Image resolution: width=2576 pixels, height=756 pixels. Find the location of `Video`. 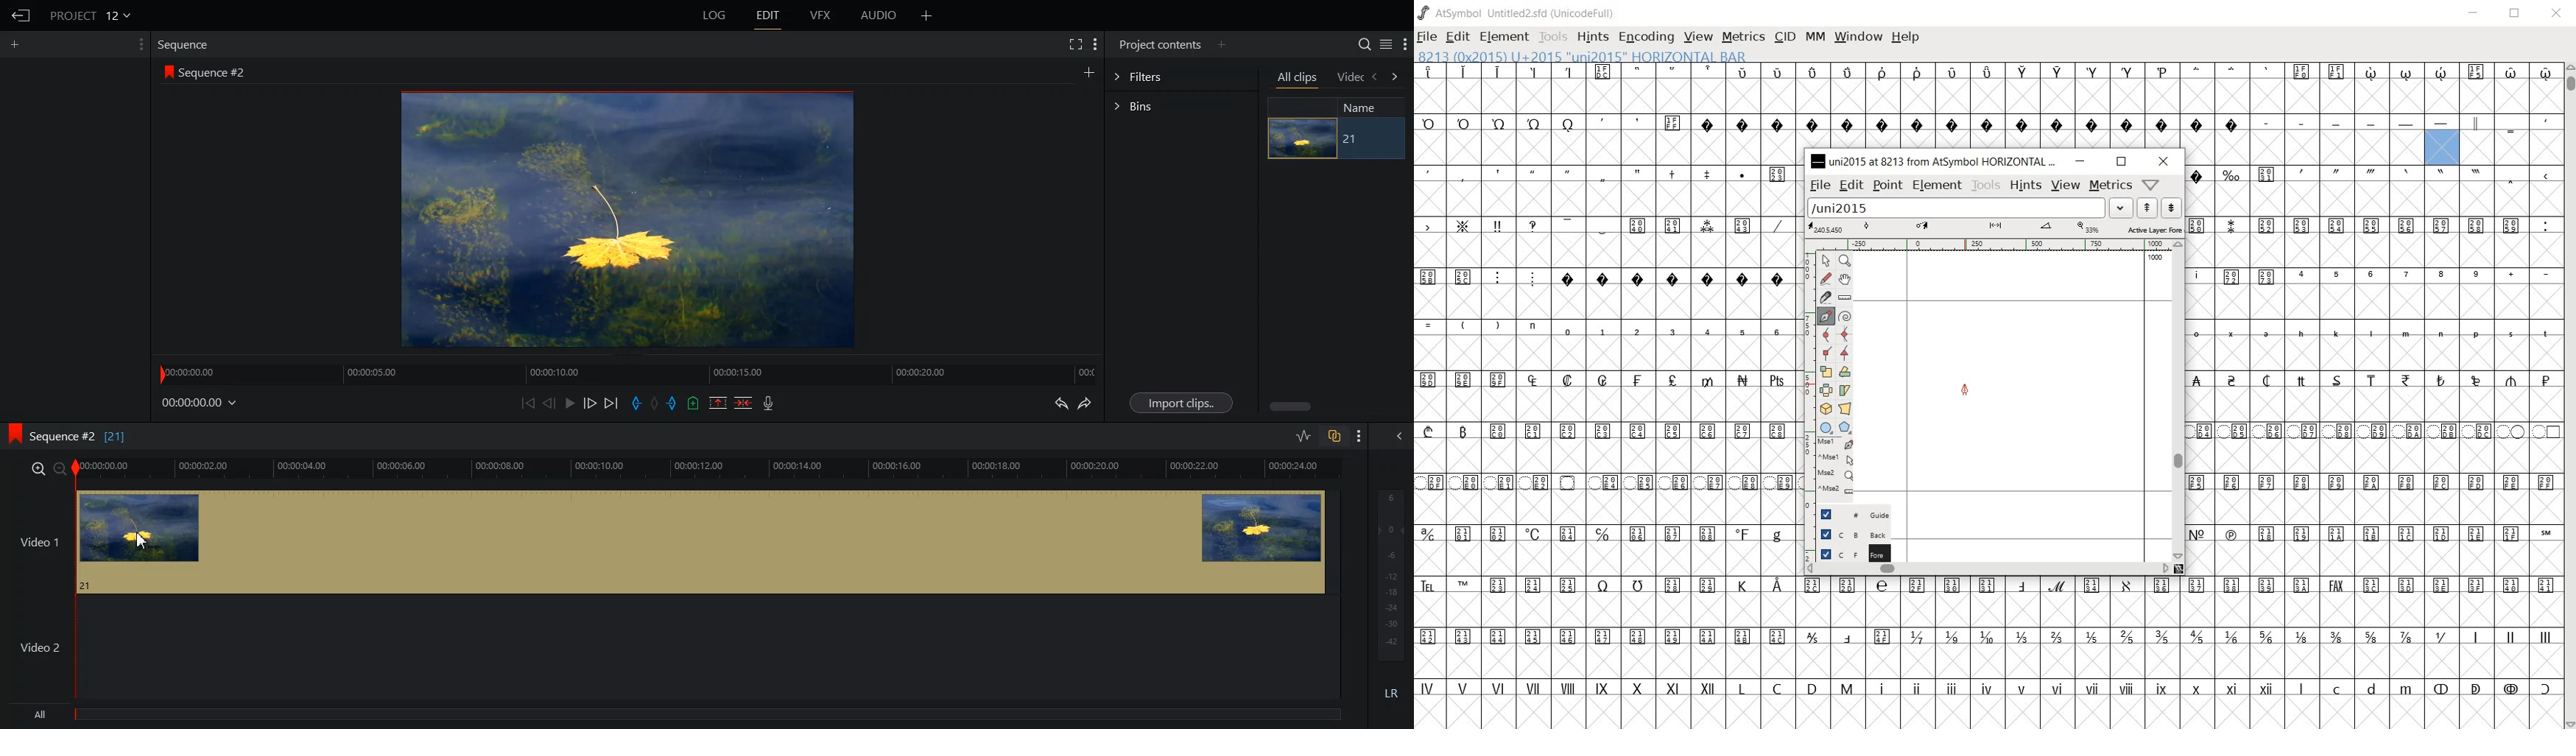

Video is located at coordinates (1351, 78).